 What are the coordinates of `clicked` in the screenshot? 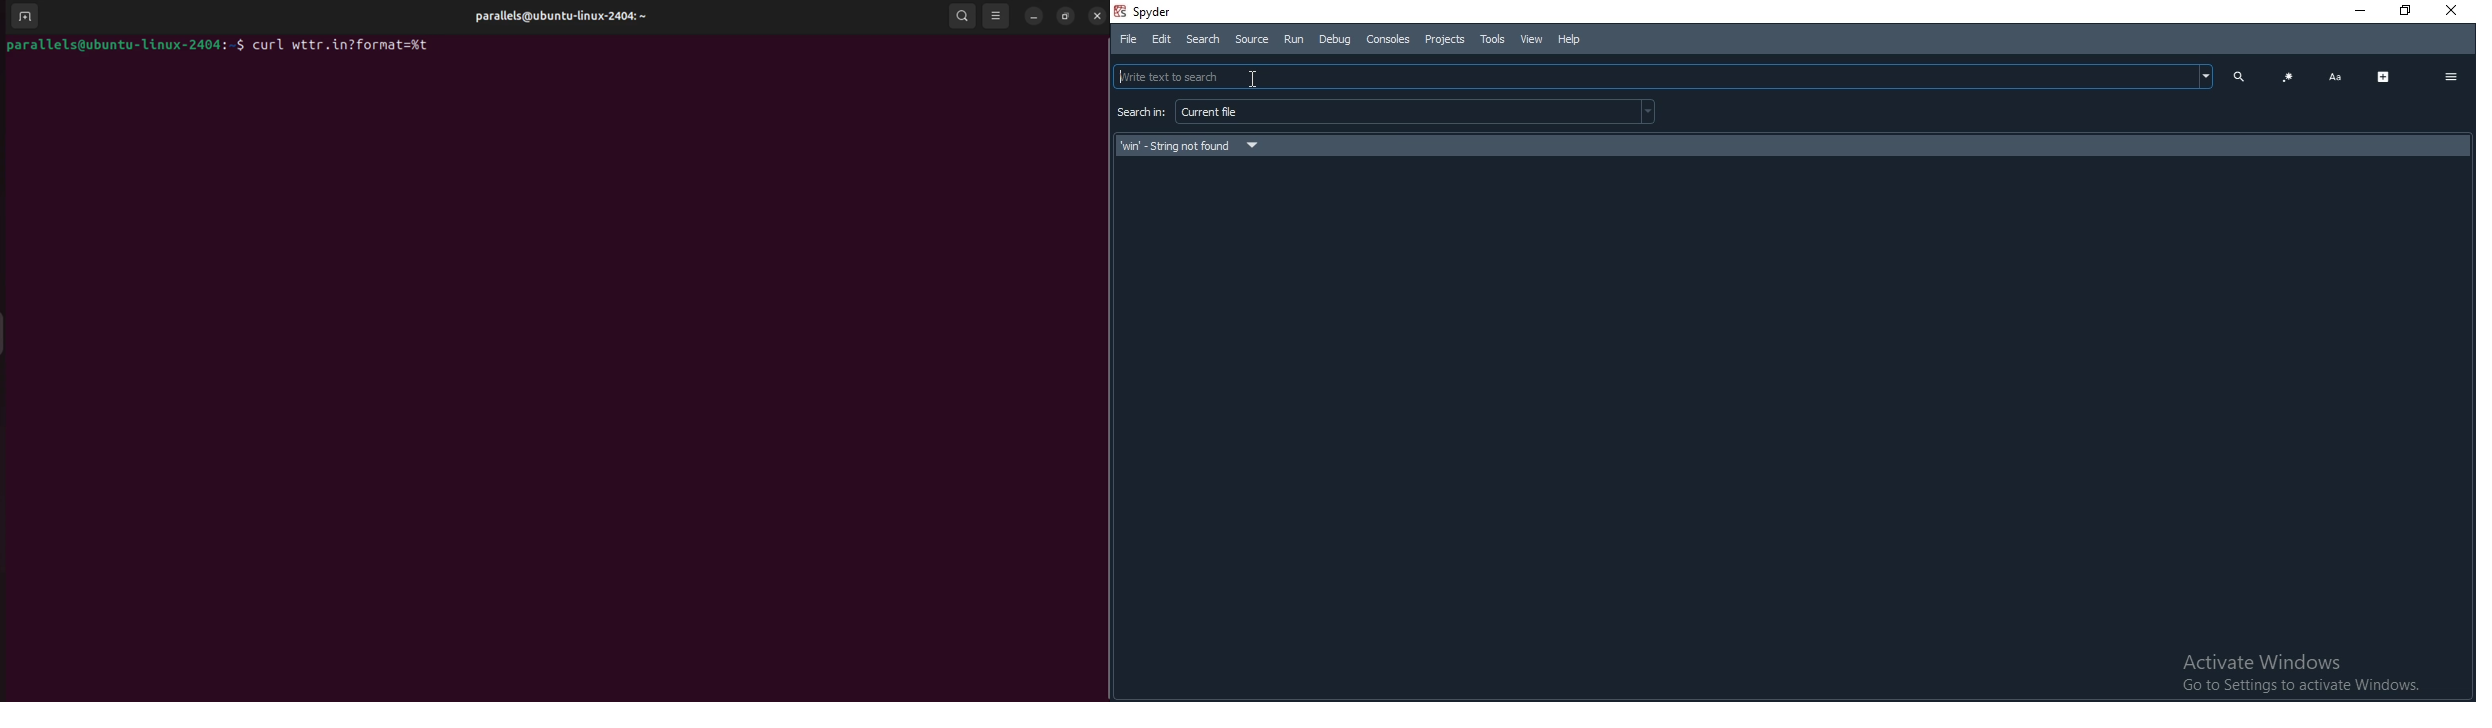 It's located at (1663, 77).